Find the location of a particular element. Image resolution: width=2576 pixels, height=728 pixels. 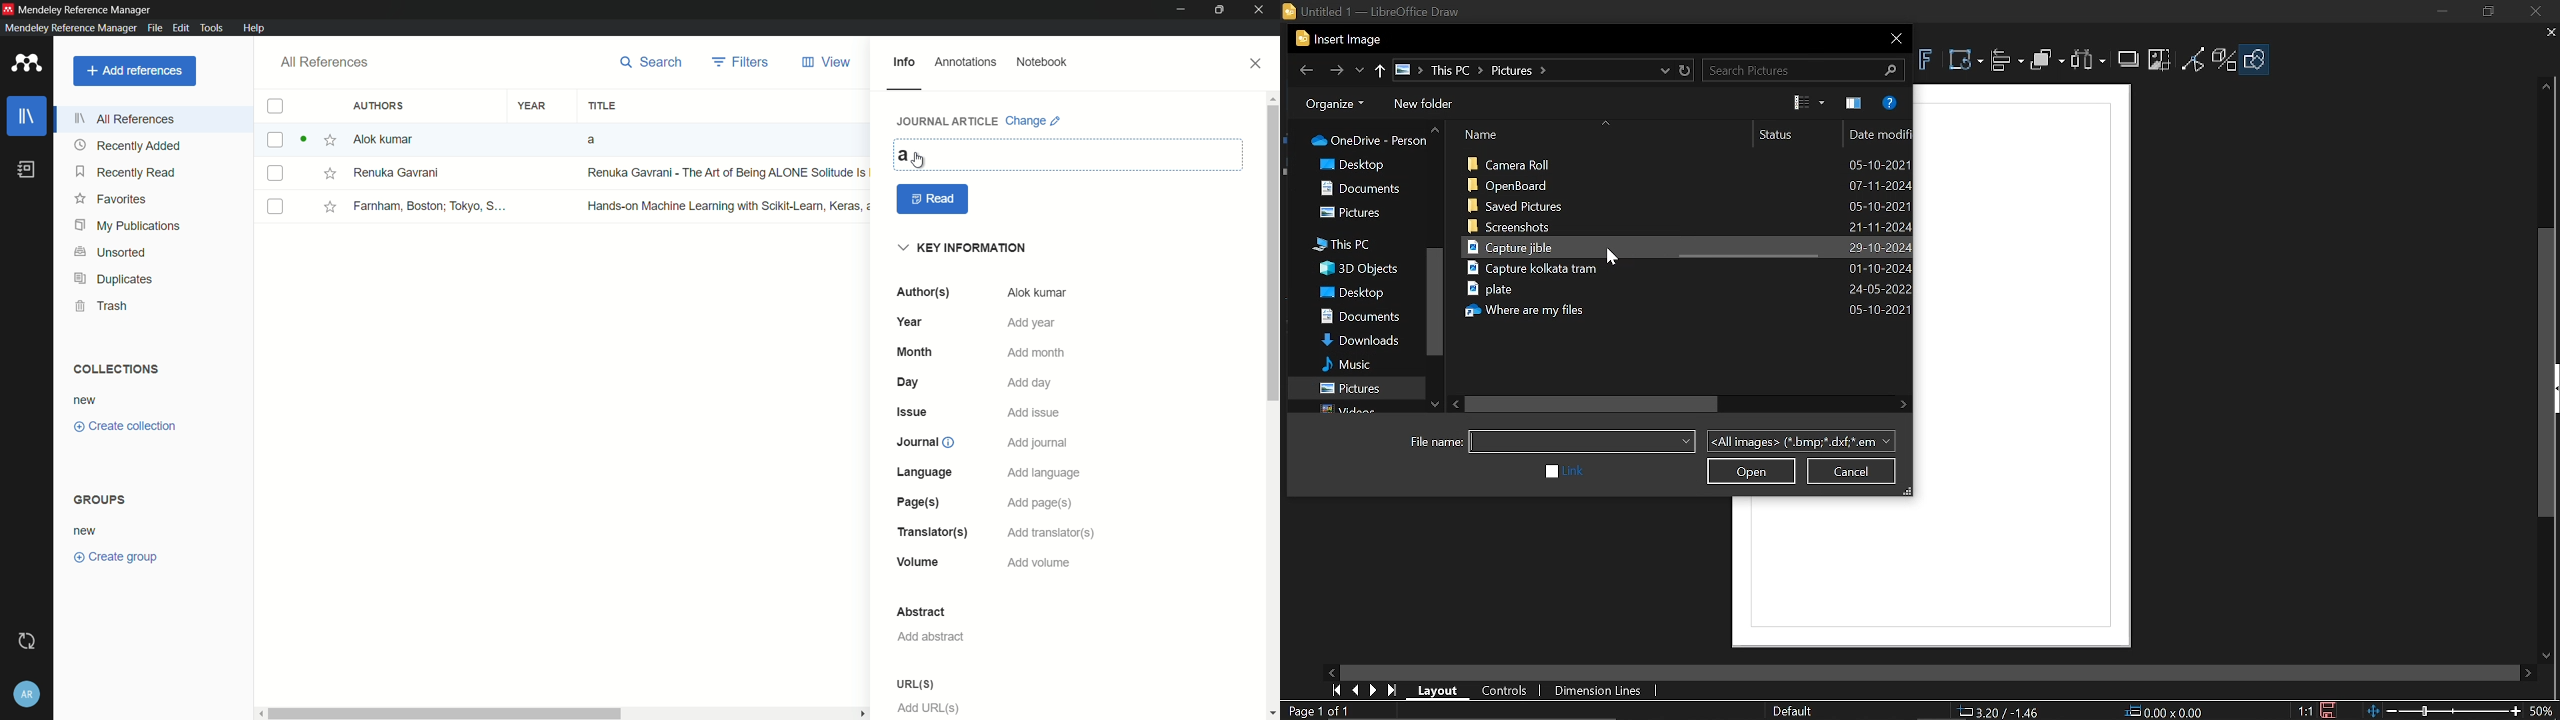

add language is located at coordinates (1045, 473).